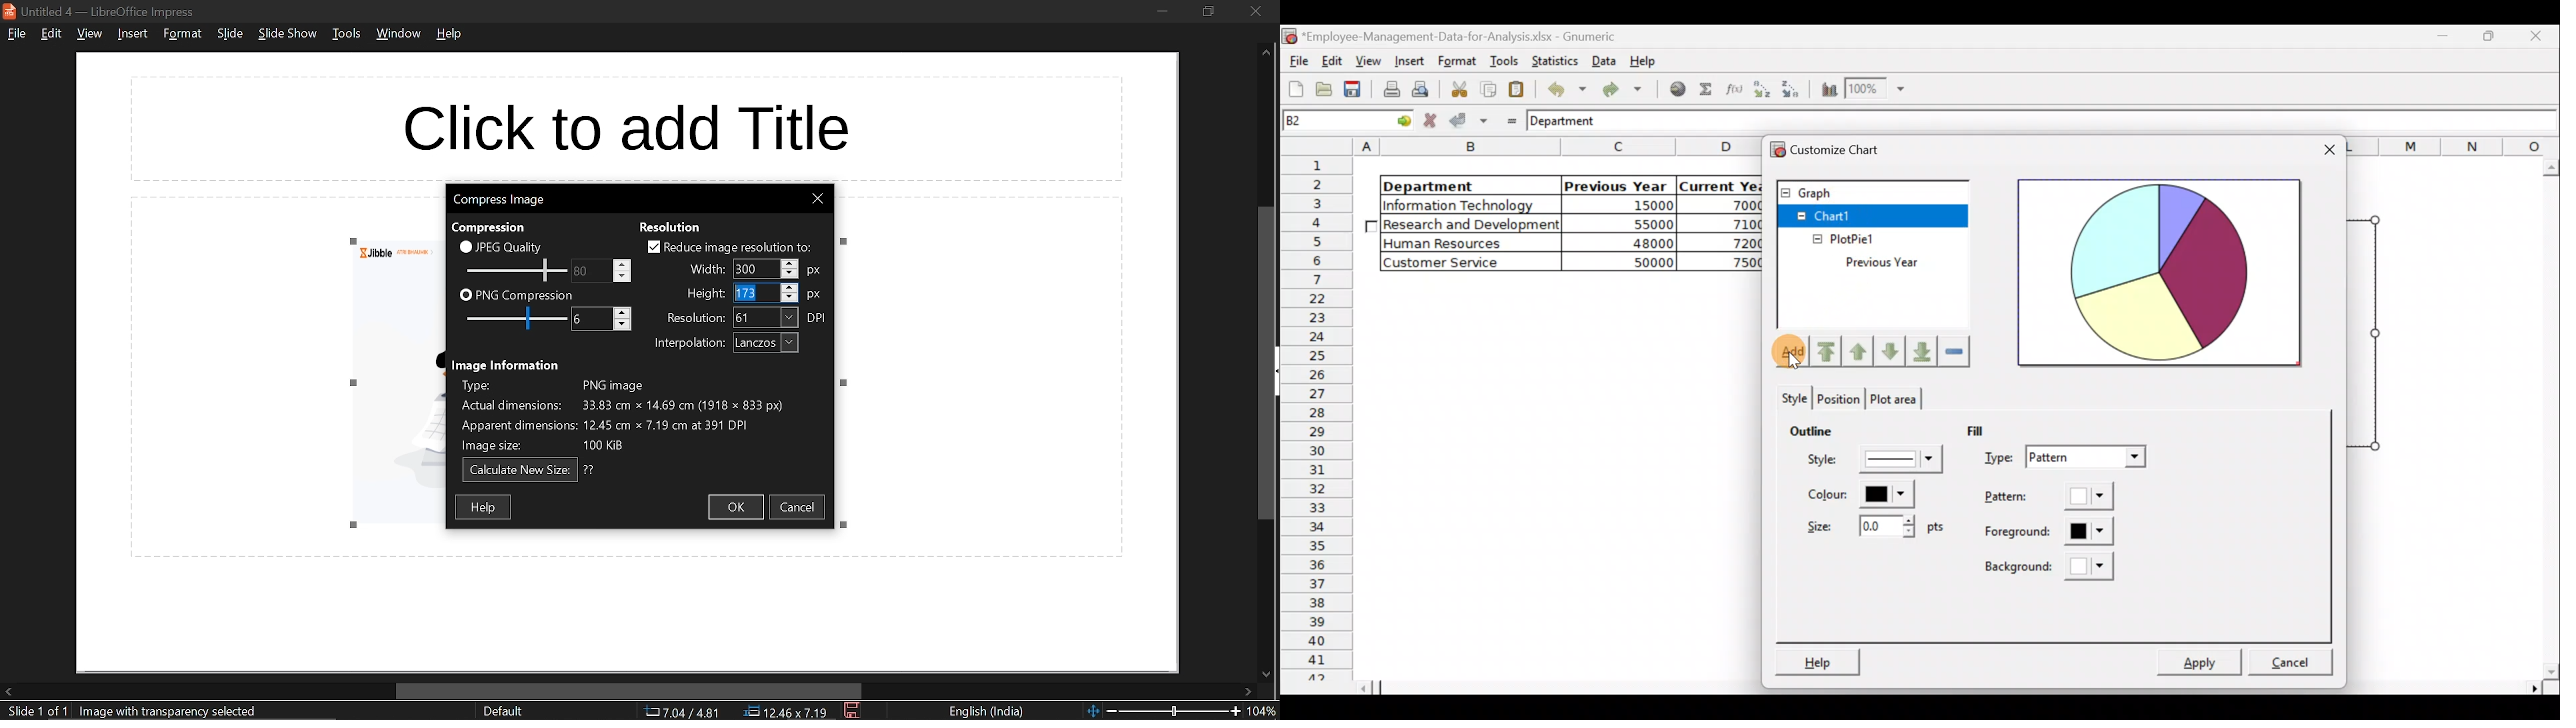 This screenshot has width=2576, height=728. I want to click on Rows, so click(1319, 418).